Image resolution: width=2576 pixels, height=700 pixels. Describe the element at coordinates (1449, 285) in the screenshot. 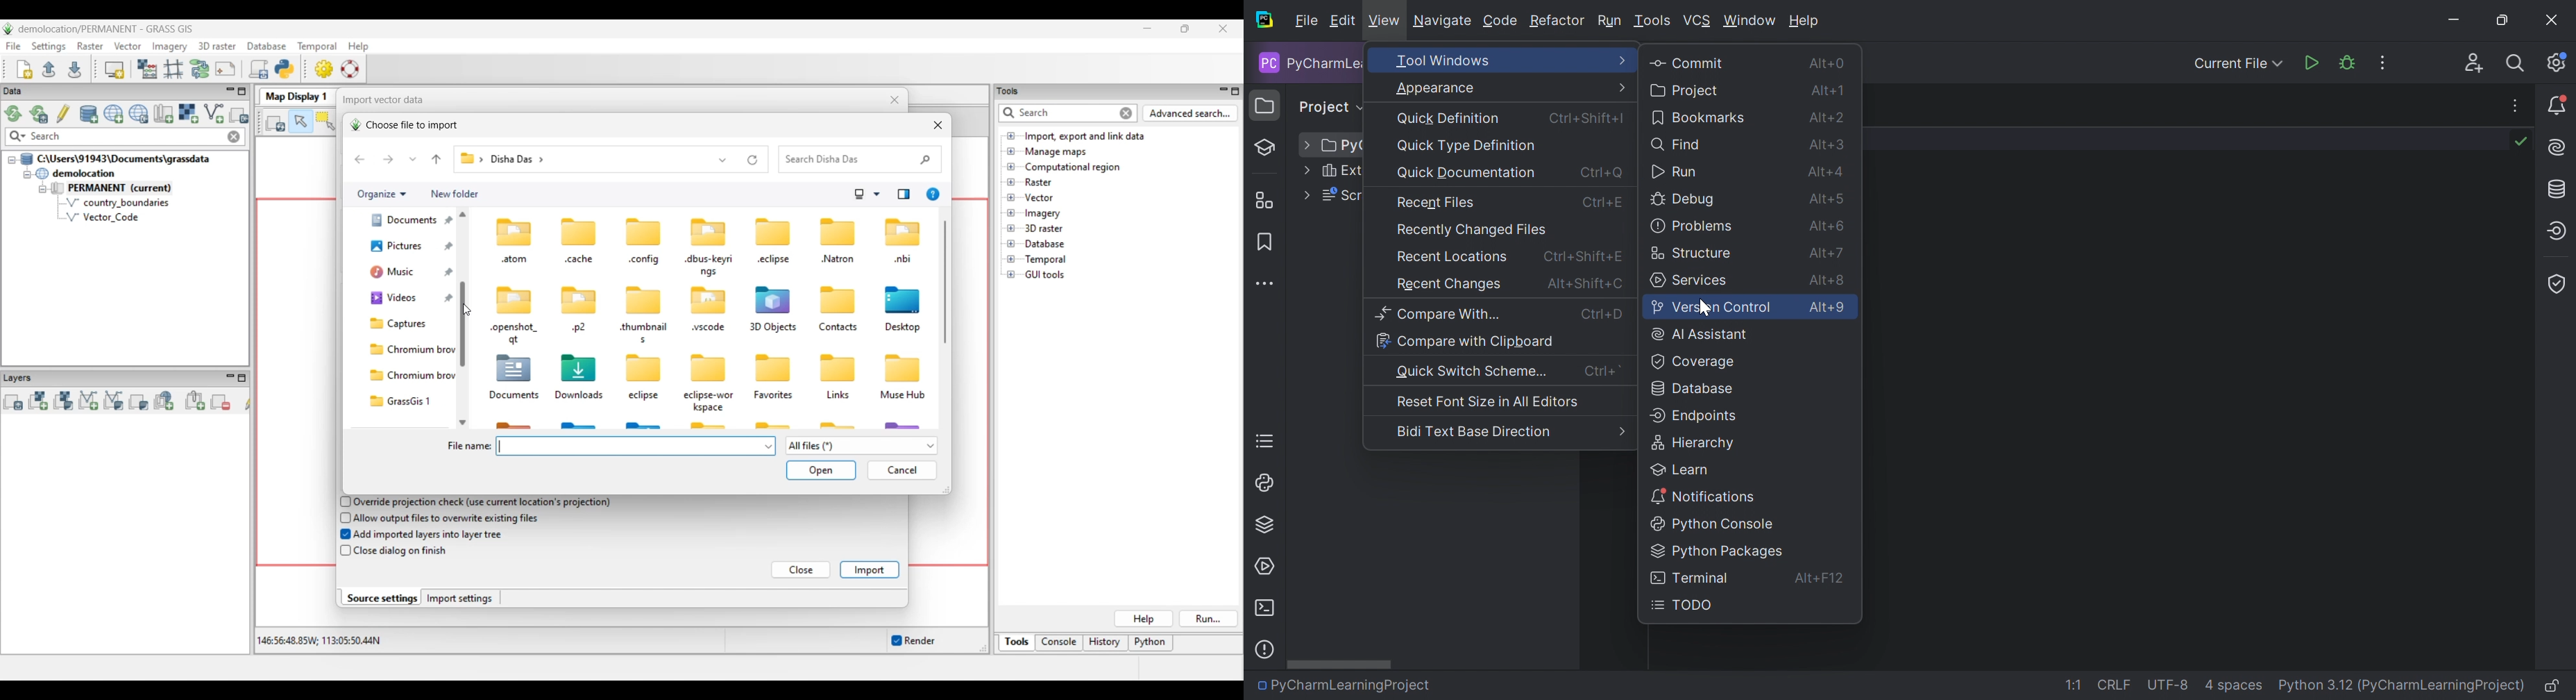

I see `Recent Changes` at that location.